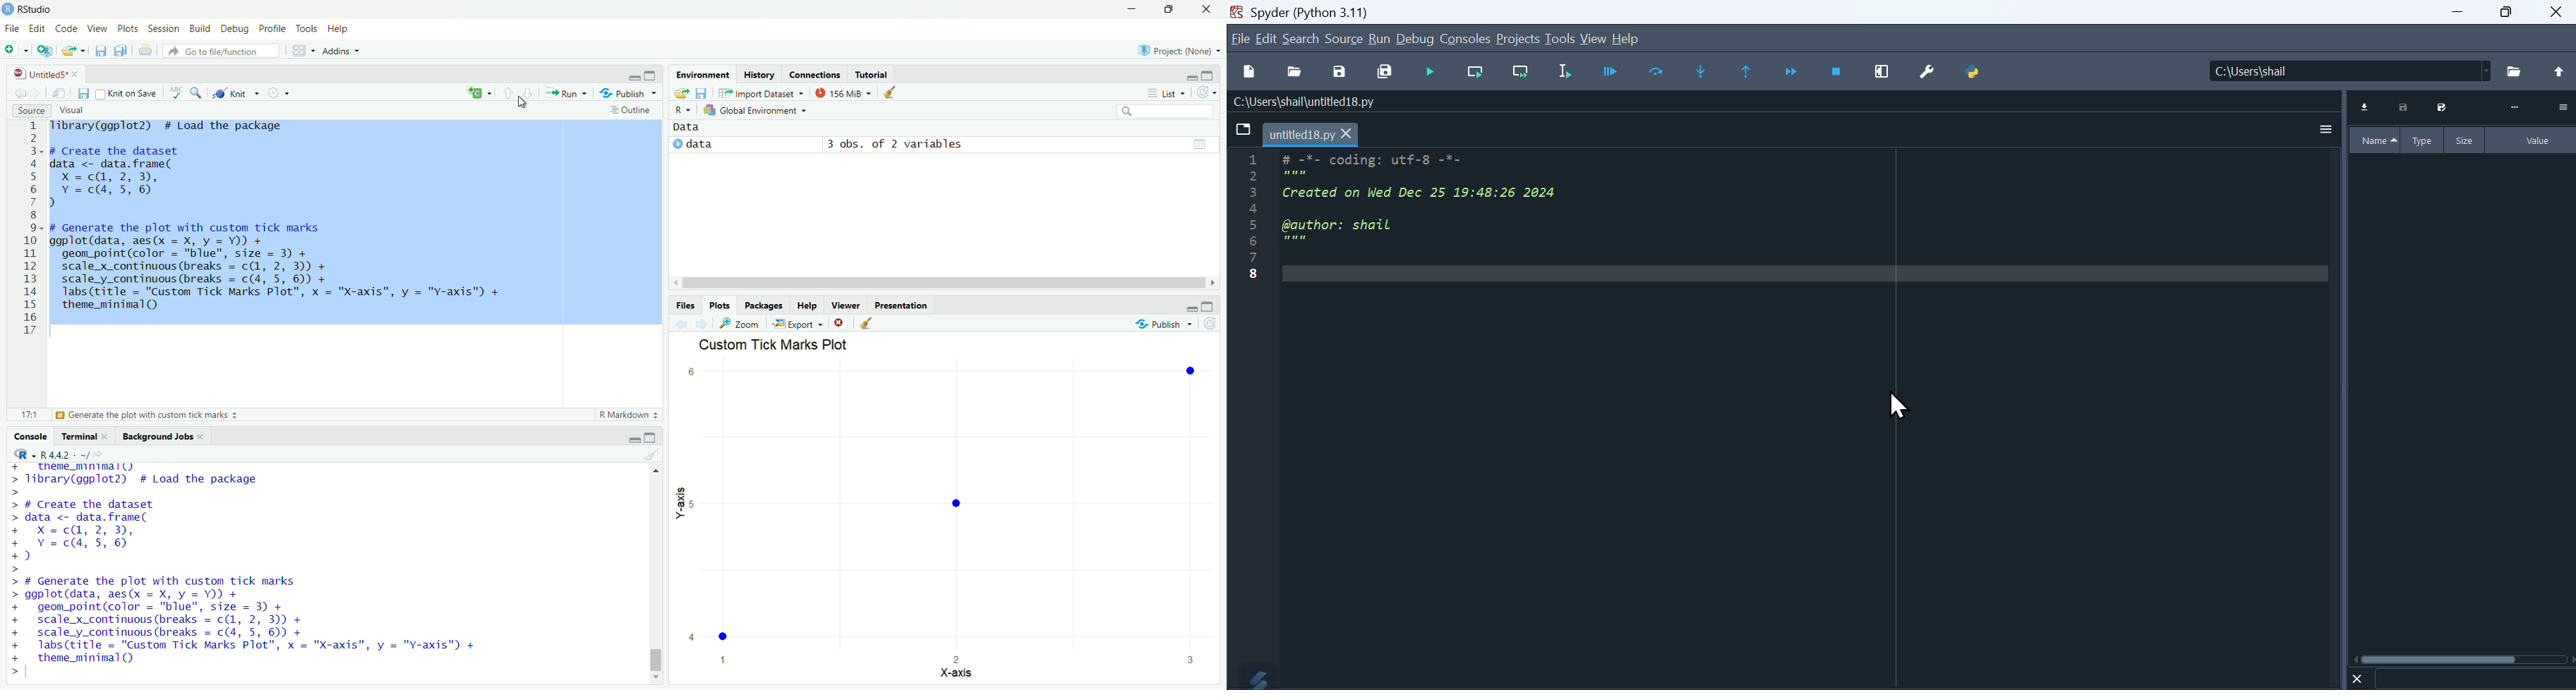 Image resolution: width=2576 pixels, height=700 pixels. I want to click on viewer, so click(847, 304).